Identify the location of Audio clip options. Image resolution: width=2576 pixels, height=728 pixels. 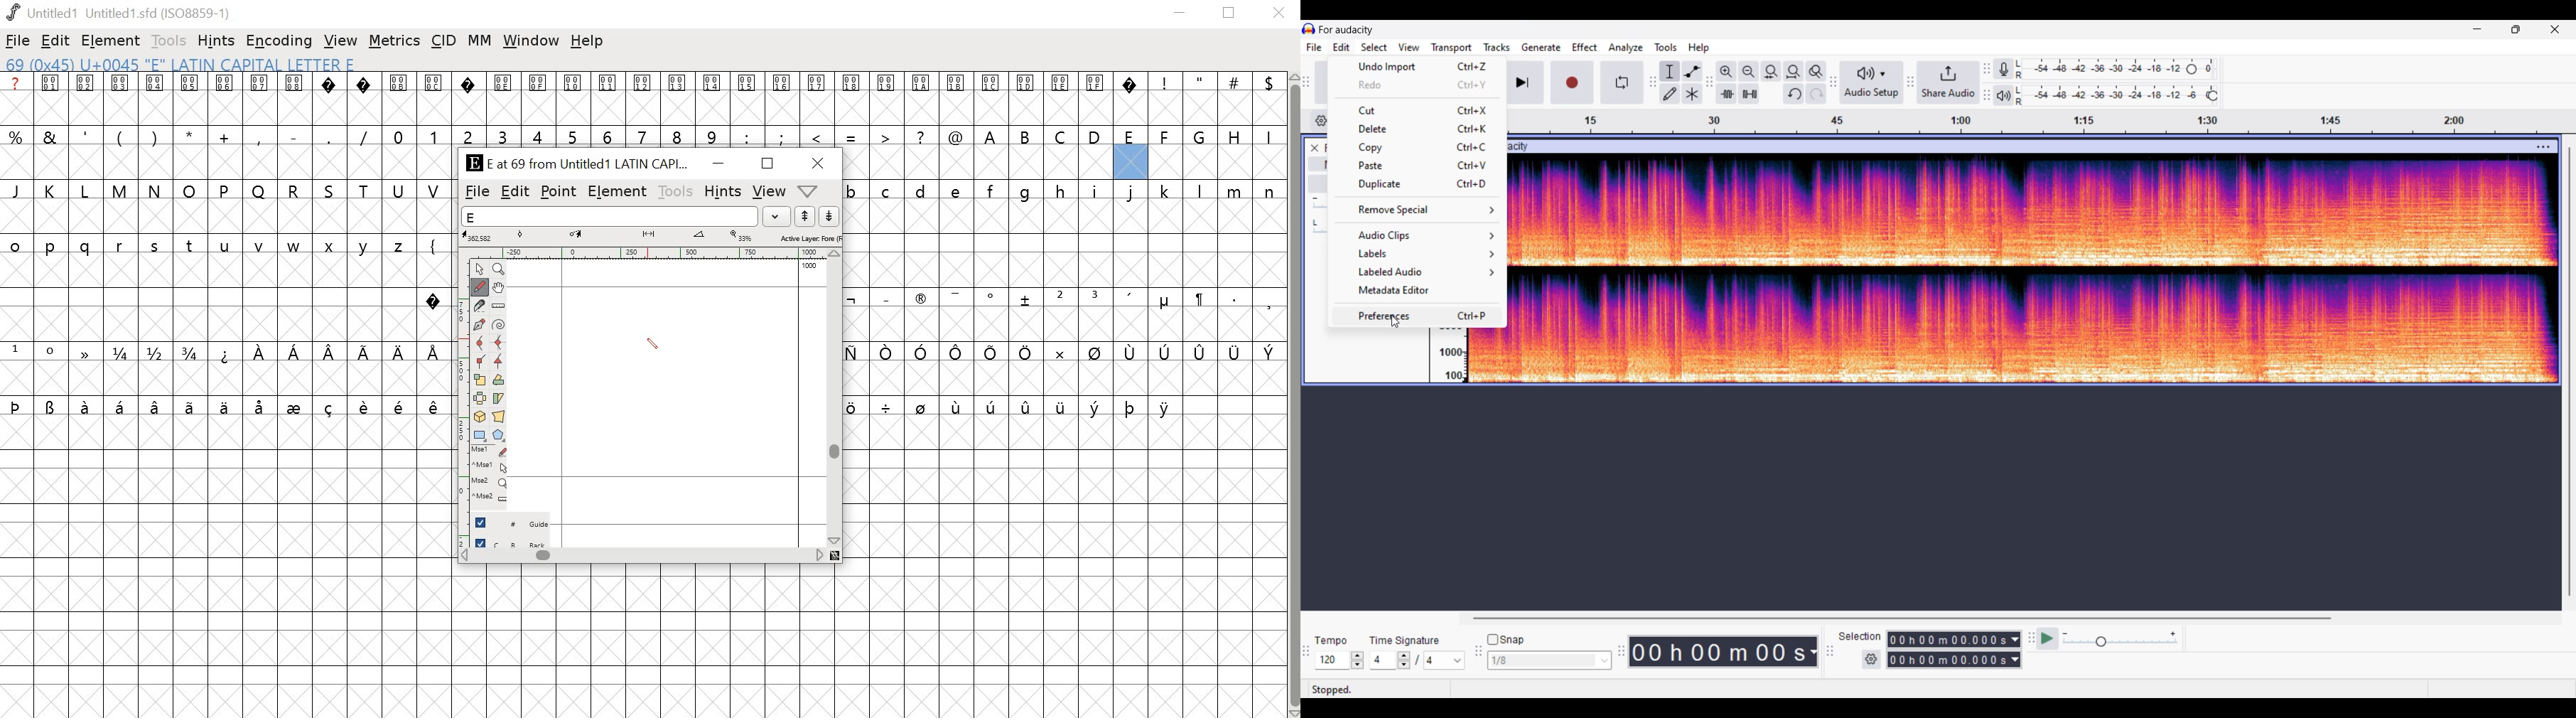
(1418, 235).